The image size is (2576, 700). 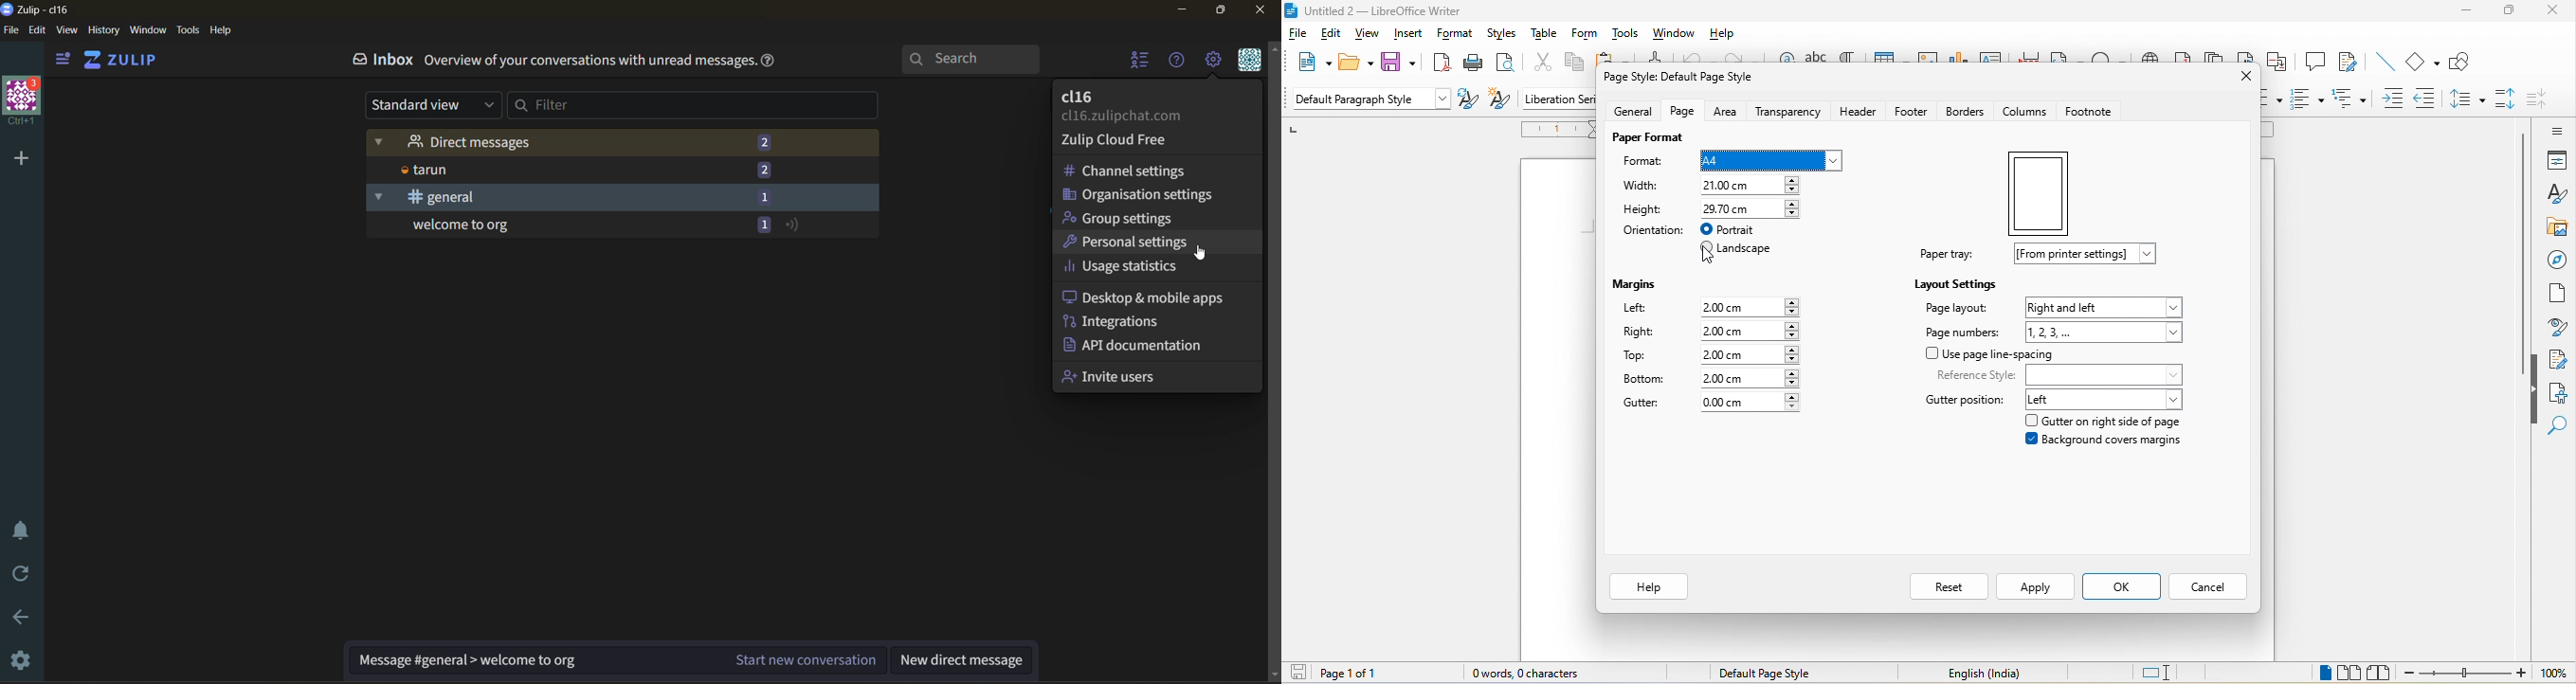 What do you see at coordinates (1969, 113) in the screenshot?
I see `borders` at bounding box center [1969, 113].